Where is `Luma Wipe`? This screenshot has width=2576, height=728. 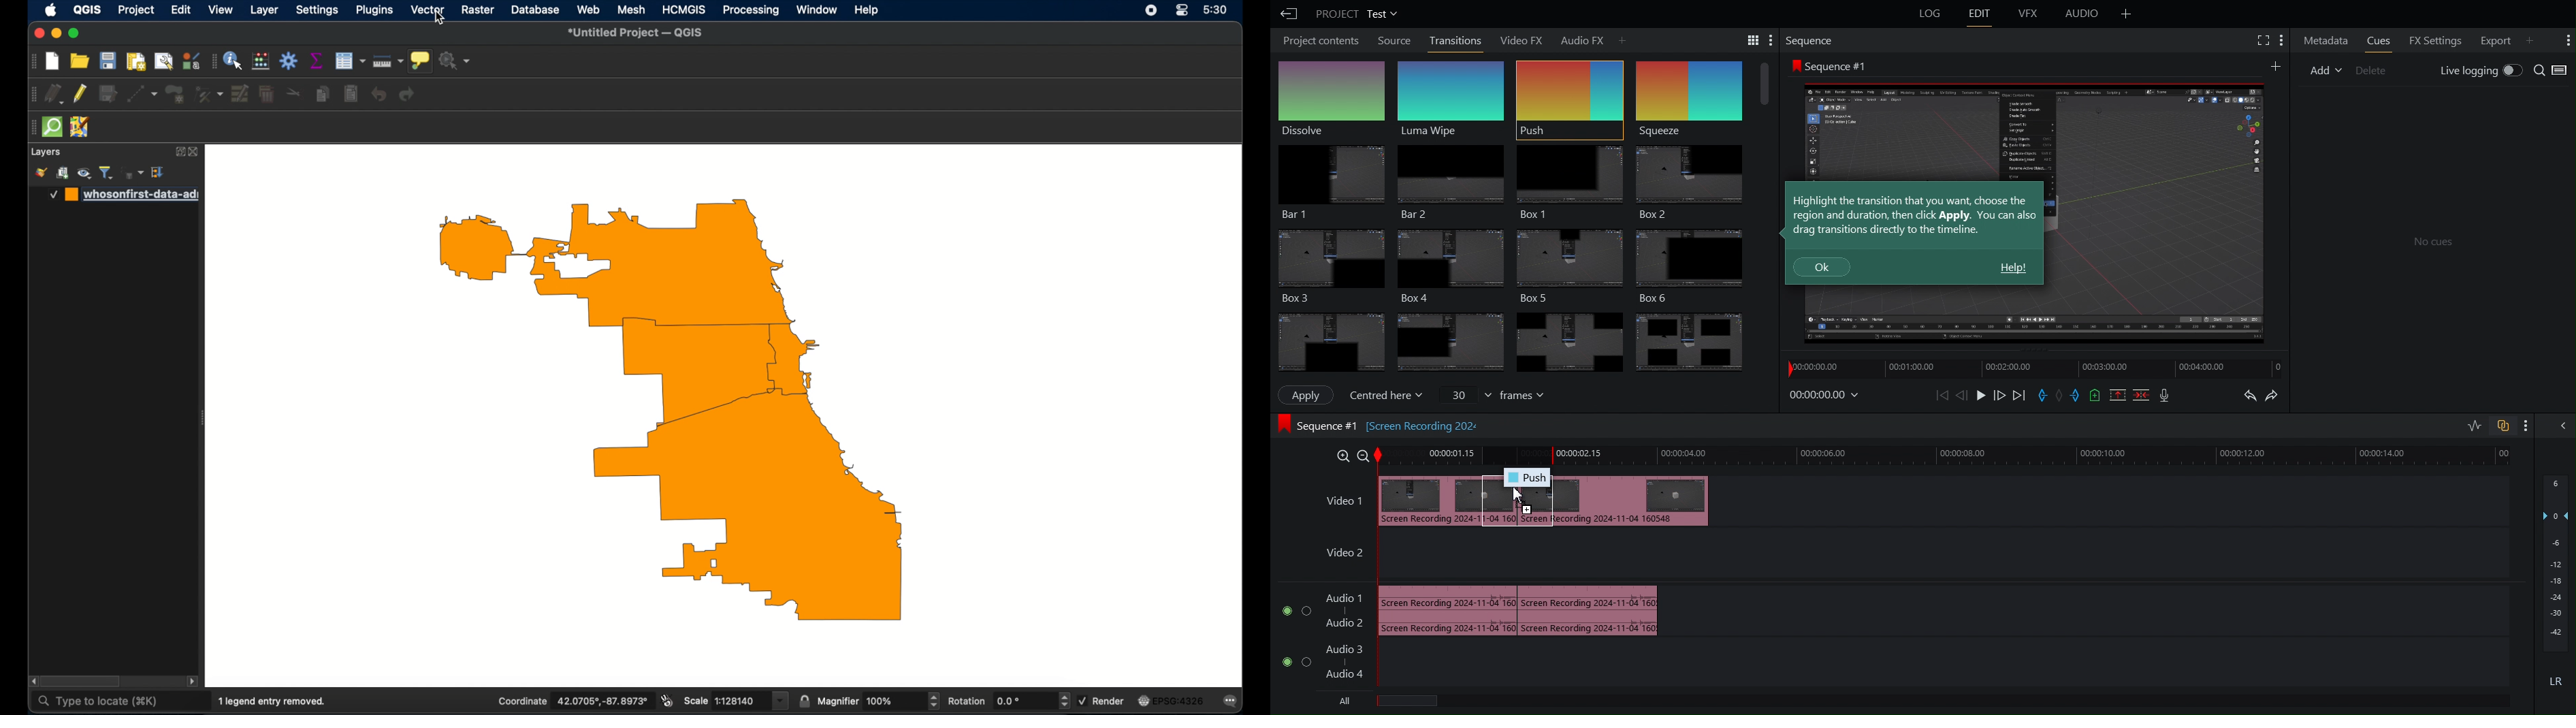
Luma Wipe is located at coordinates (1452, 97).